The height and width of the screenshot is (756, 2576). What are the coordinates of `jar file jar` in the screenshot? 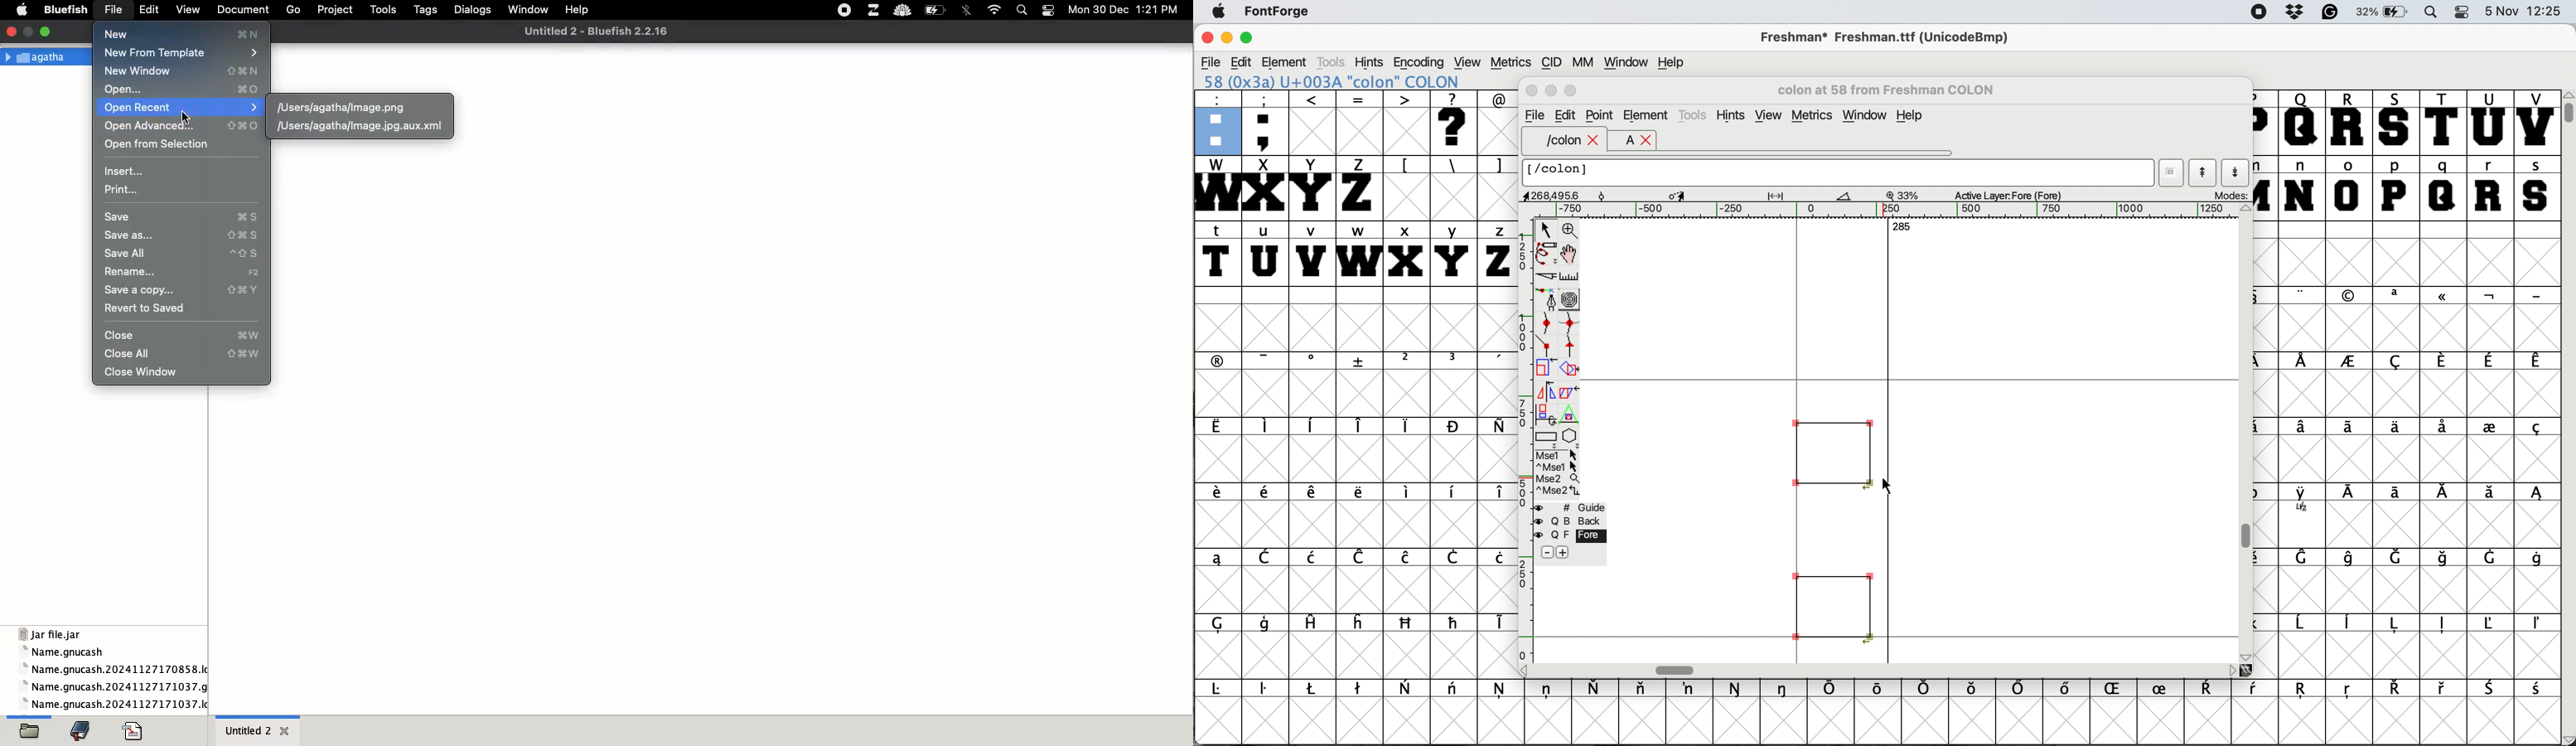 It's located at (51, 632).